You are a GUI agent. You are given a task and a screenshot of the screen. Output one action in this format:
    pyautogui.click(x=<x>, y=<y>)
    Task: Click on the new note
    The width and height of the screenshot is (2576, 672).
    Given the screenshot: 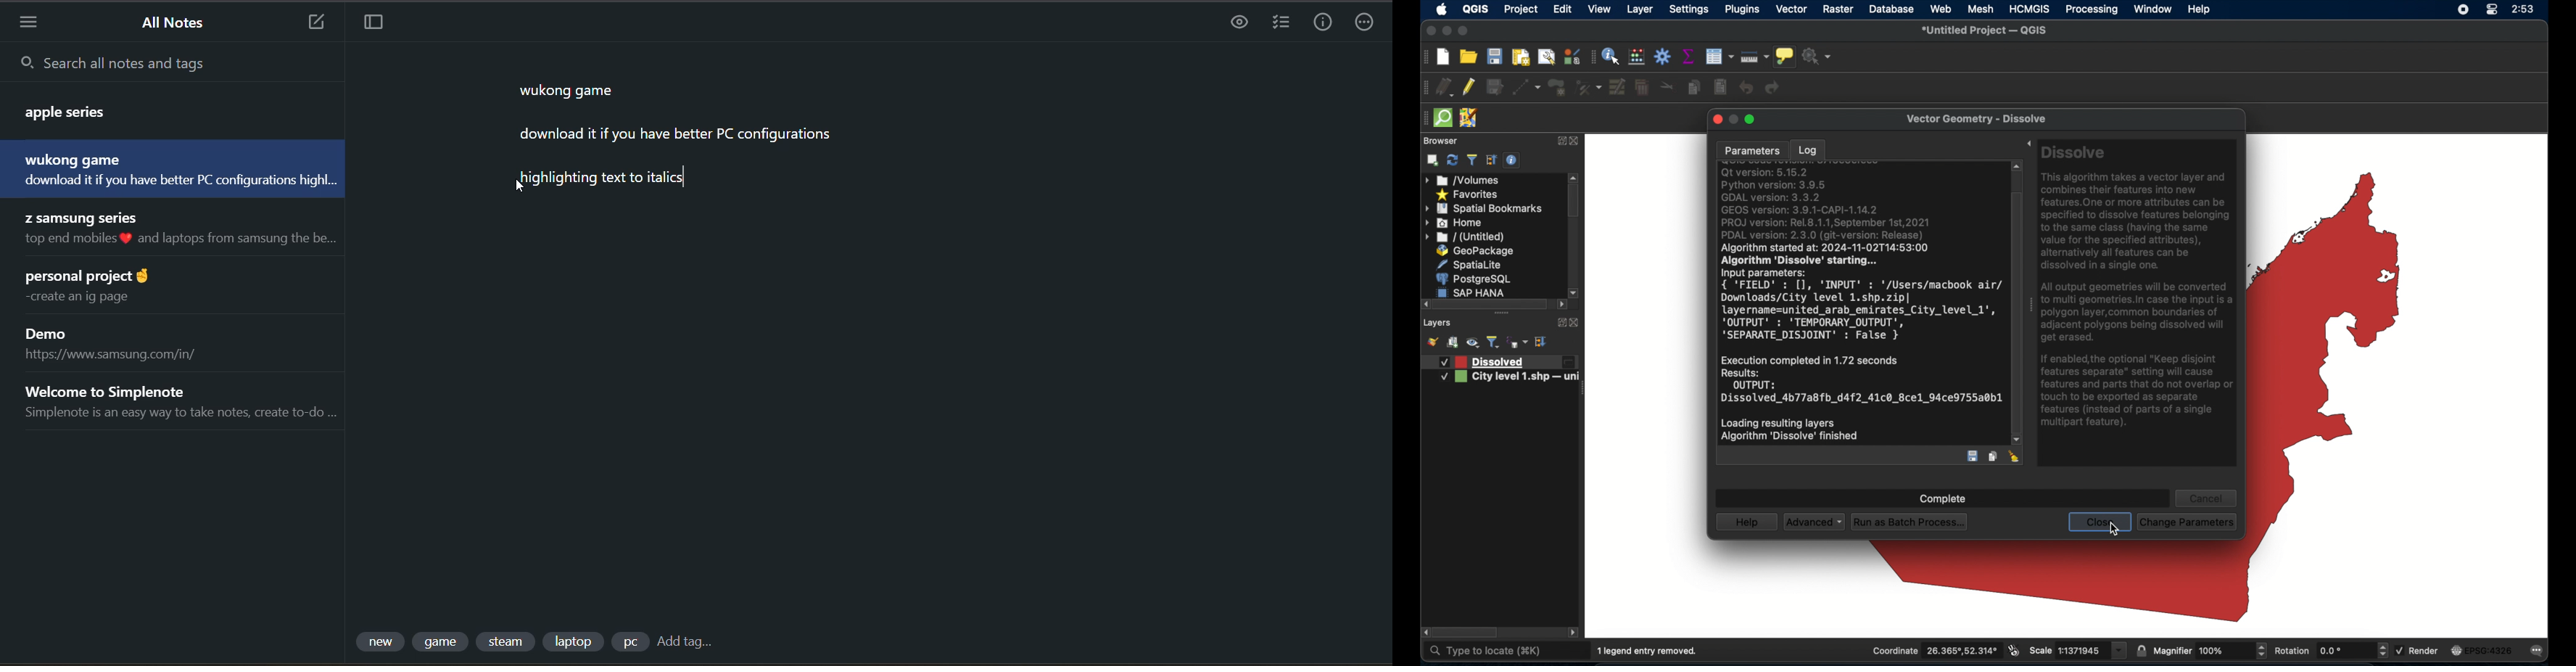 What is the action you would take?
    pyautogui.click(x=315, y=22)
    